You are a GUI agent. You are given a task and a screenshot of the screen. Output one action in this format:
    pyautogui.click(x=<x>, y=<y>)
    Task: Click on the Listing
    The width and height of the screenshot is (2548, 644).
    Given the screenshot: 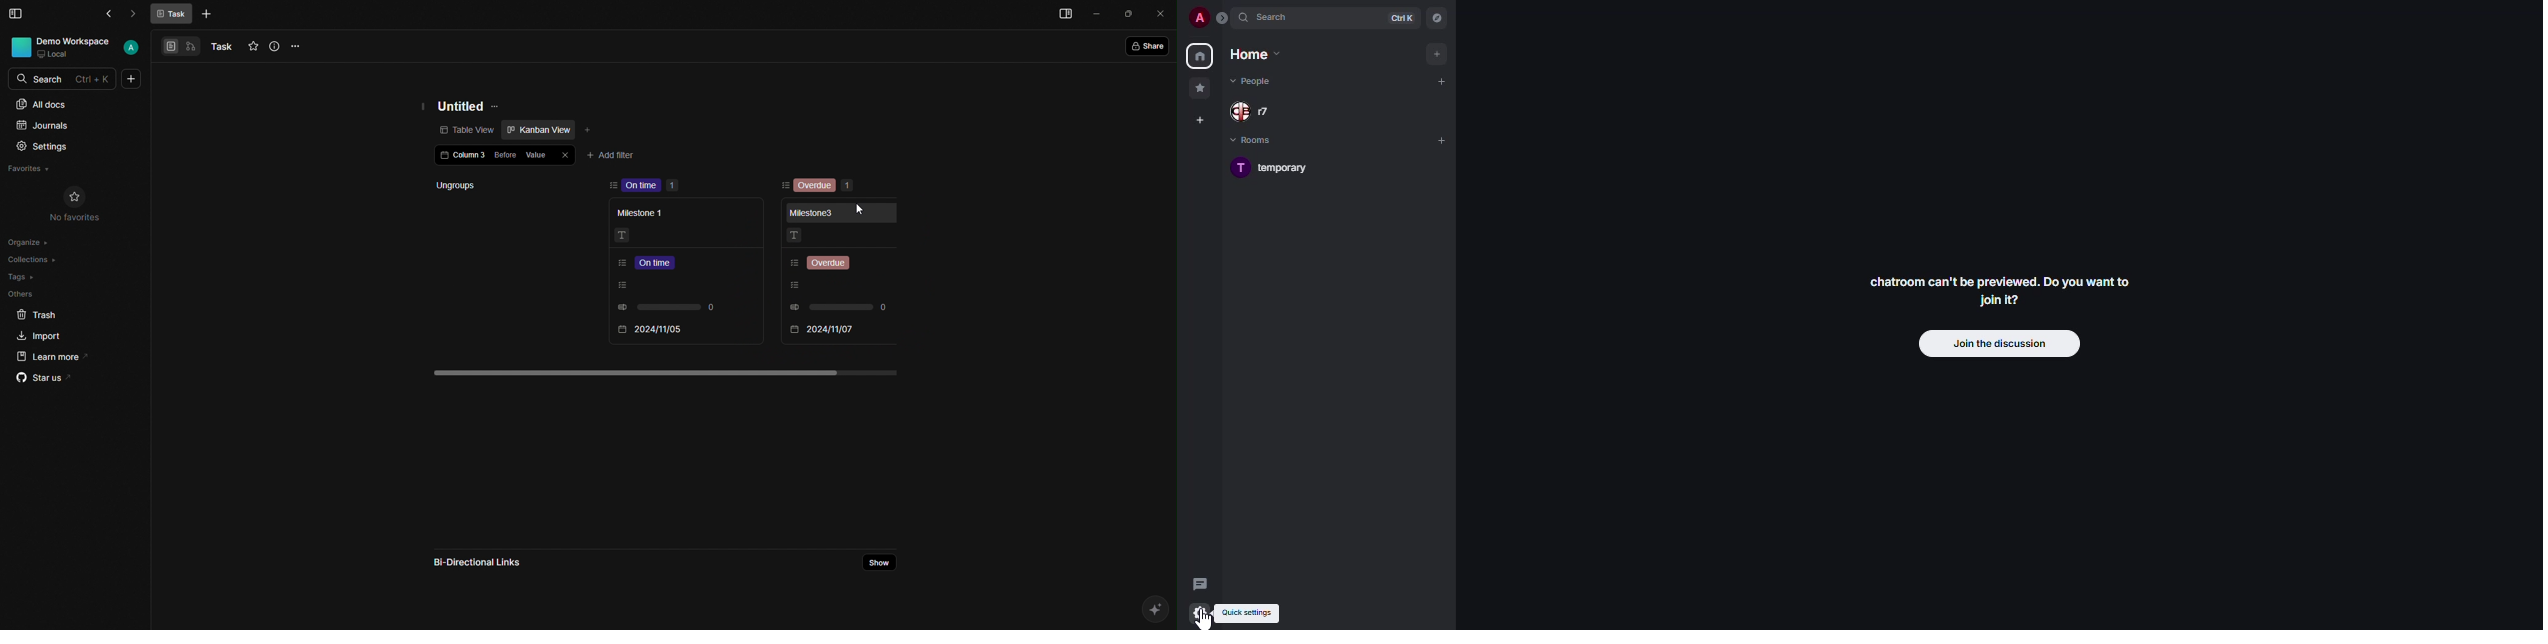 What is the action you would take?
    pyautogui.click(x=663, y=285)
    